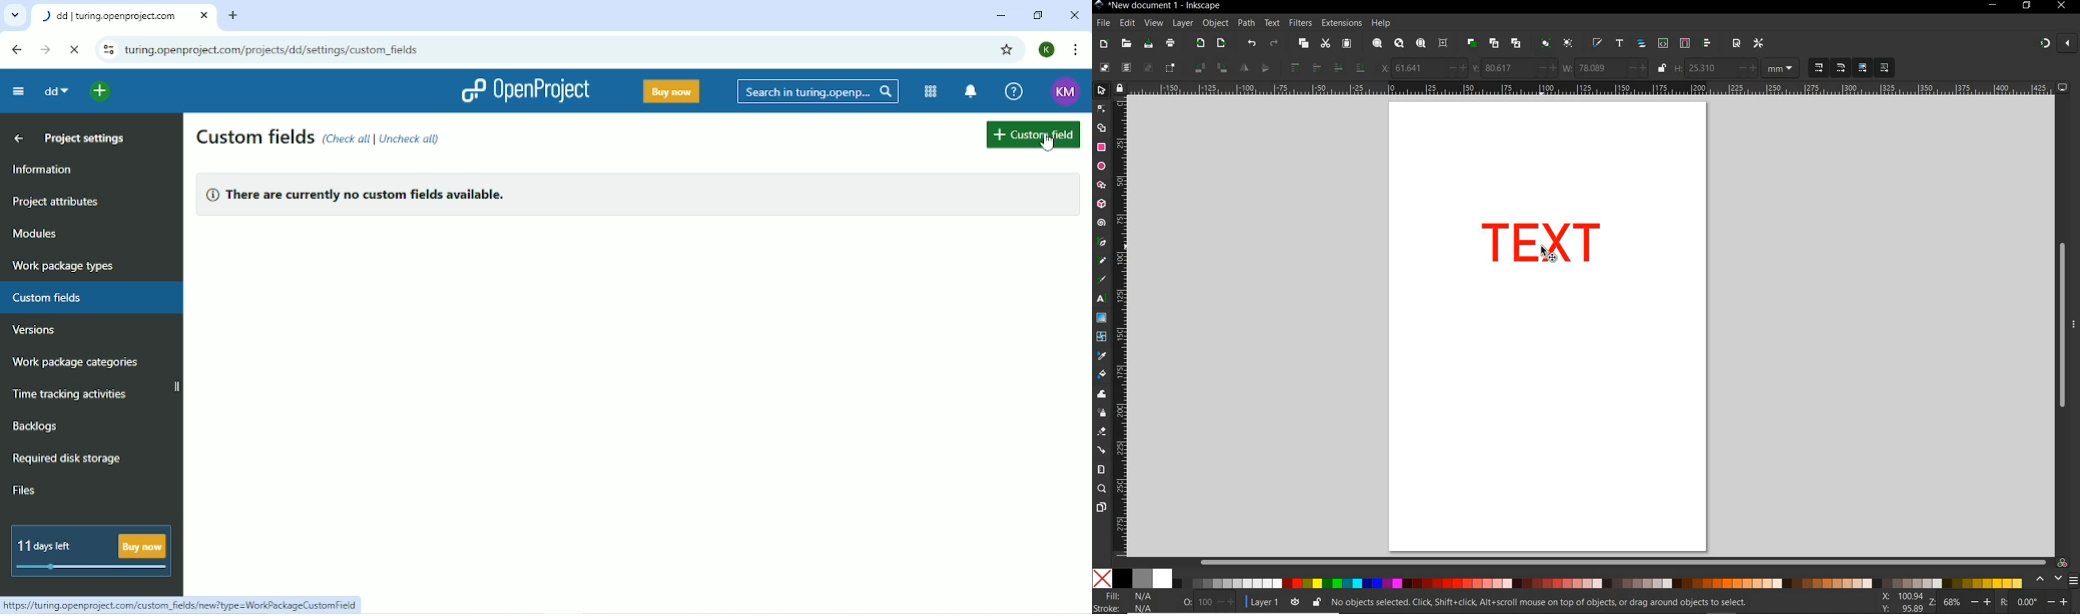 The height and width of the screenshot is (616, 2100). What do you see at coordinates (1101, 412) in the screenshot?
I see `spray tool` at bounding box center [1101, 412].